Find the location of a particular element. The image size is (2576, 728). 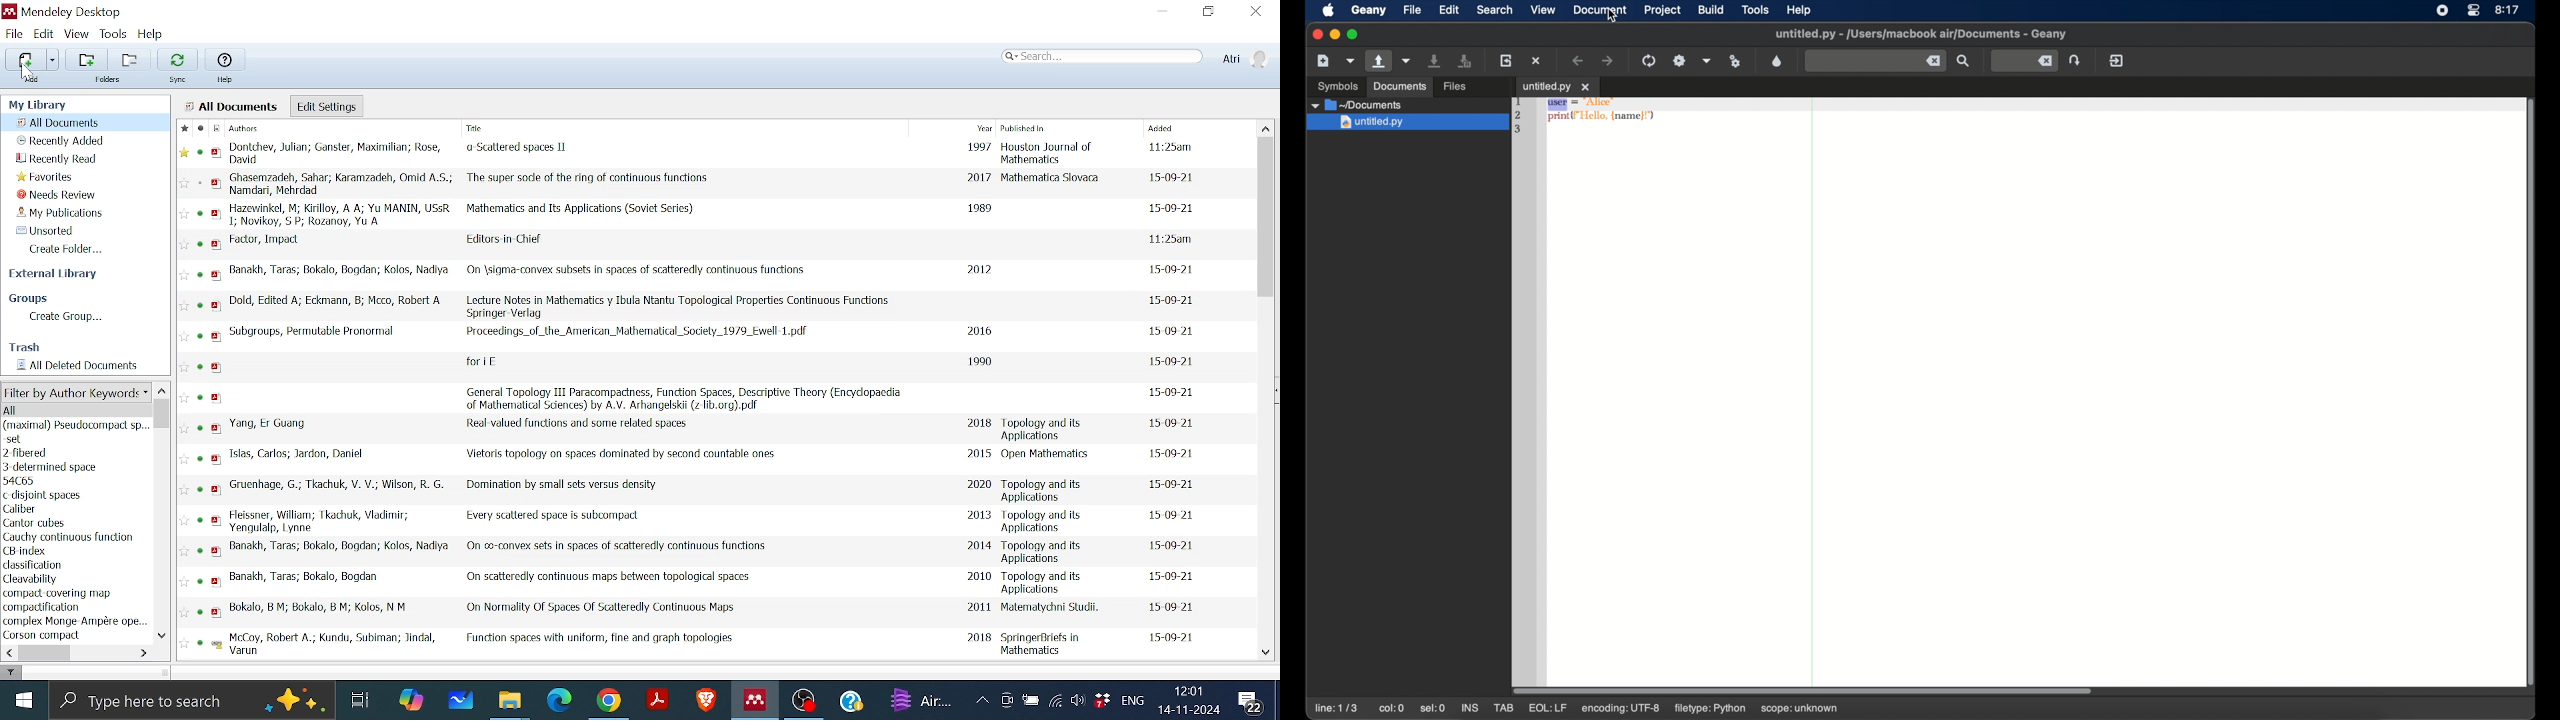

Filetype is located at coordinates (220, 130).